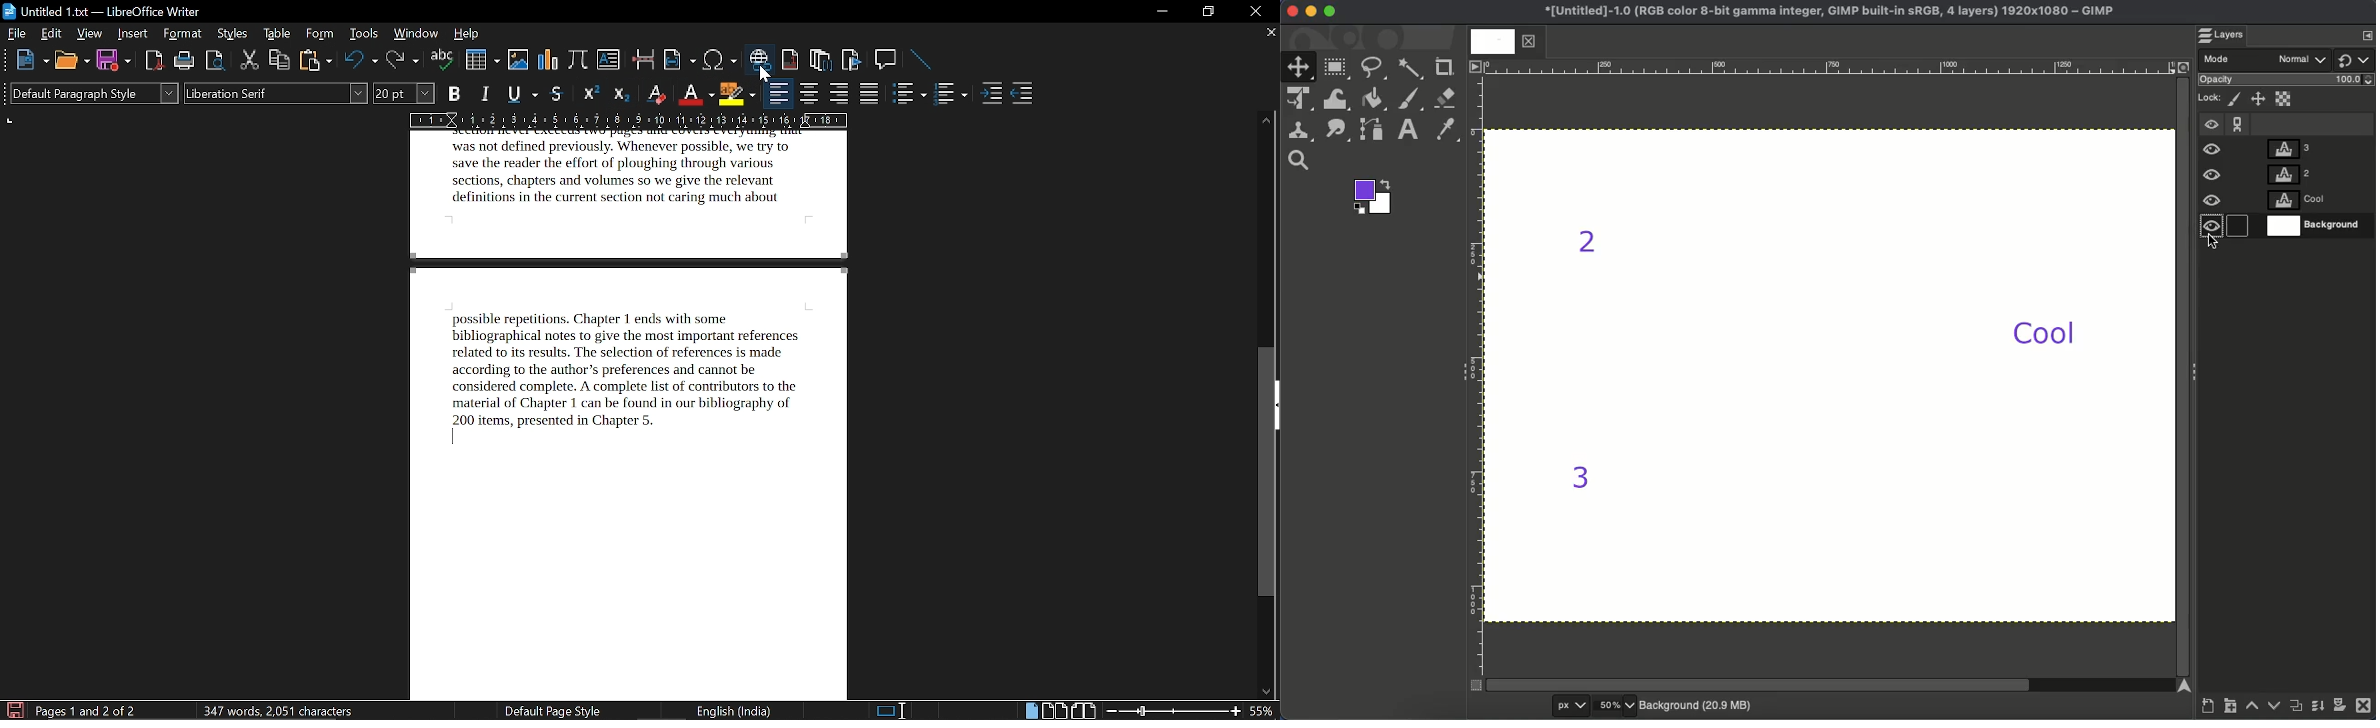  I want to click on table, so click(277, 35).